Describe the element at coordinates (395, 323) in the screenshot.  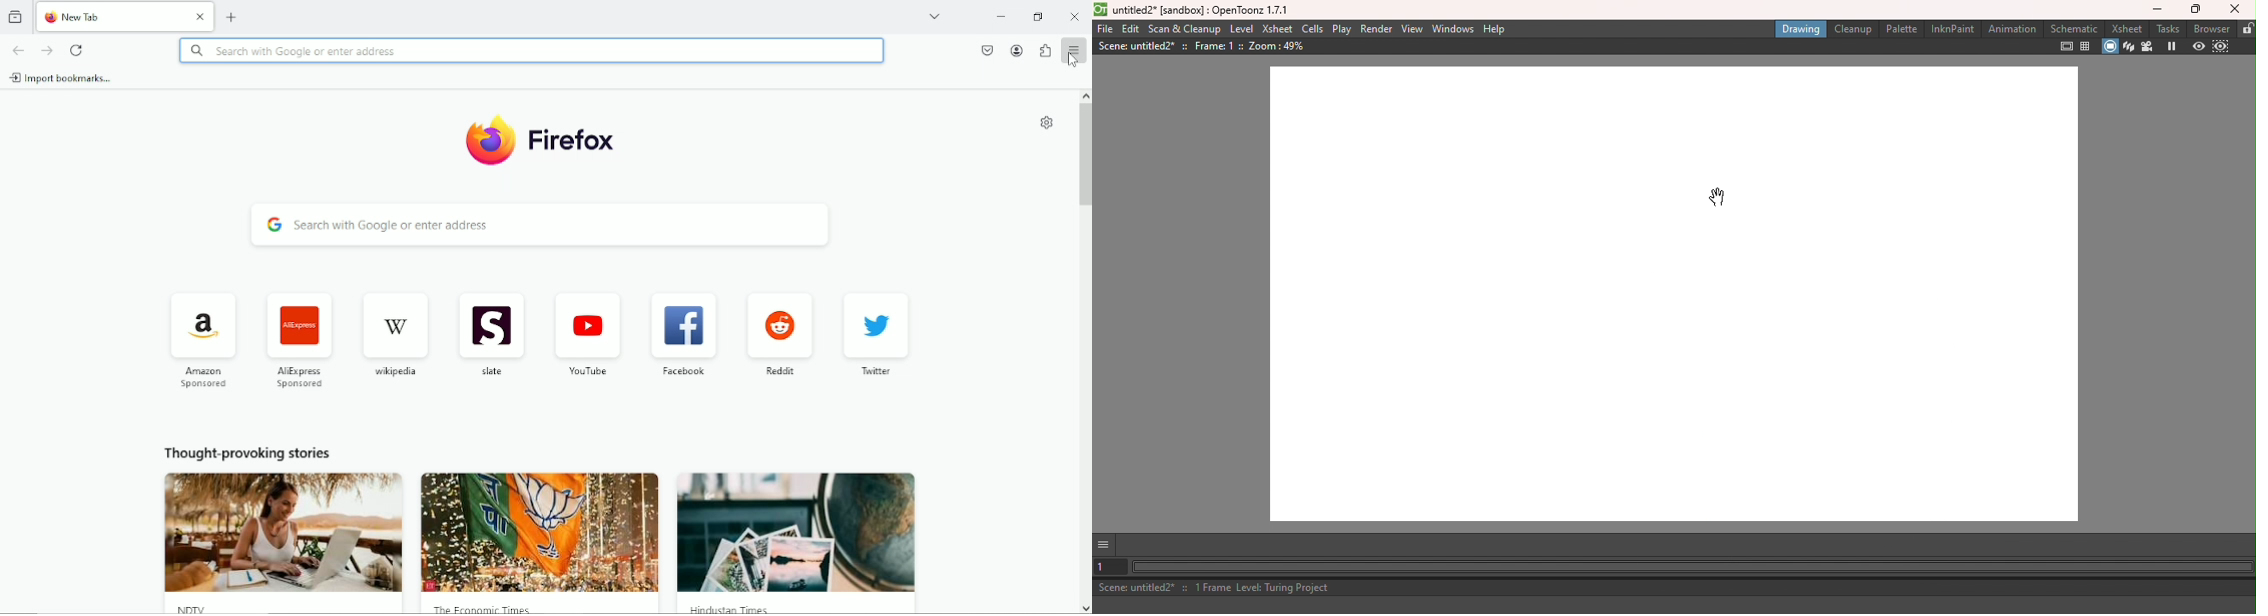
I see `icon` at that location.